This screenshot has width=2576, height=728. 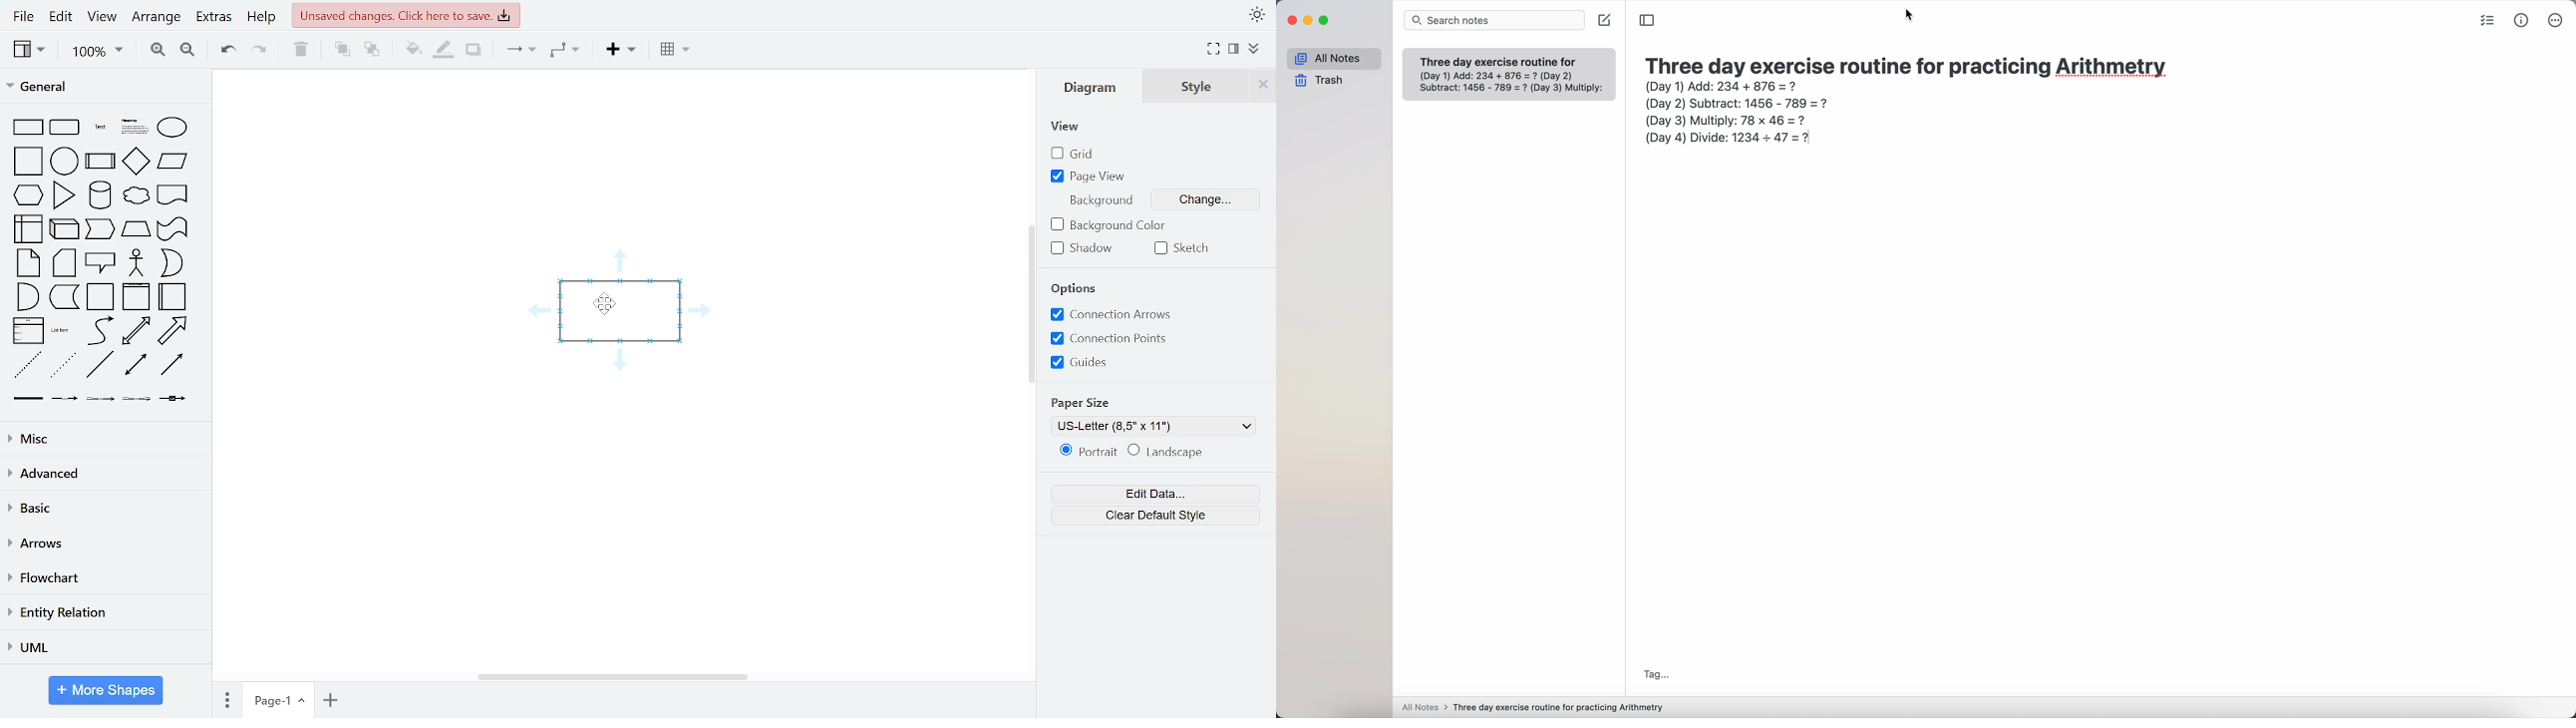 I want to click on insert, so click(x=676, y=51).